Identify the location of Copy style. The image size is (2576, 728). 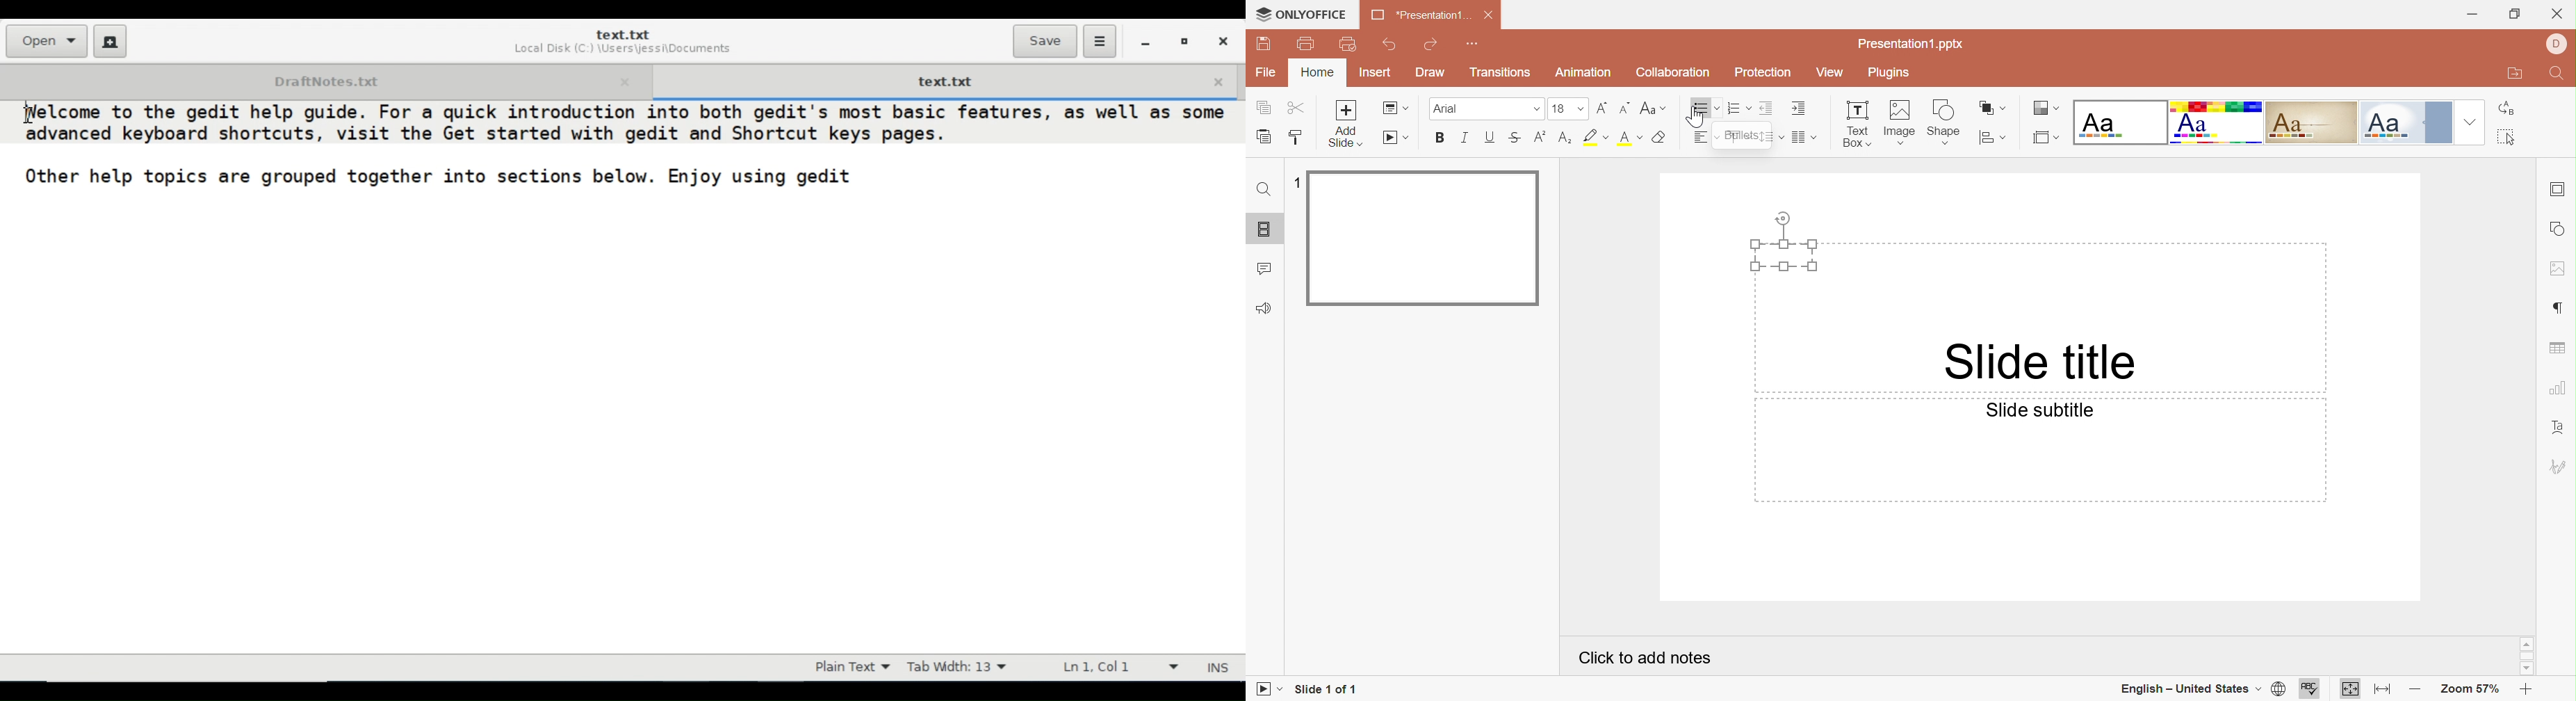
(1297, 140).